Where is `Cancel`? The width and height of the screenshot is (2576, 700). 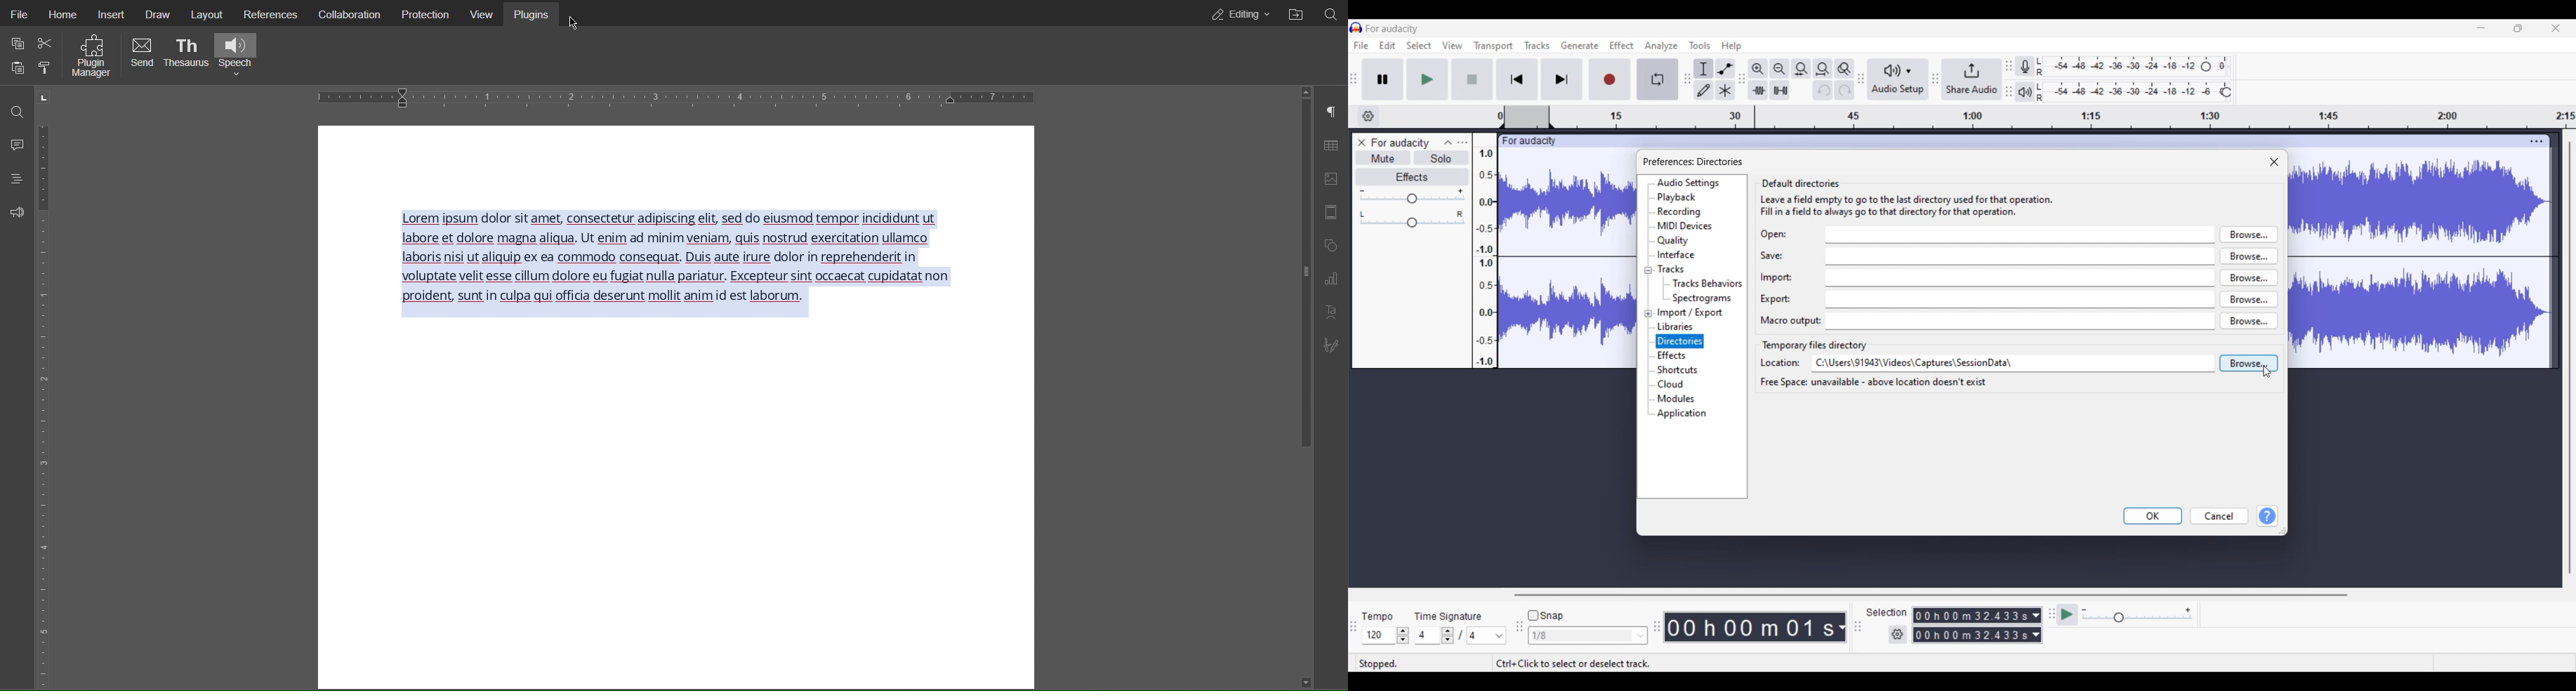
Cancel is located at coordinates (2220, 516).